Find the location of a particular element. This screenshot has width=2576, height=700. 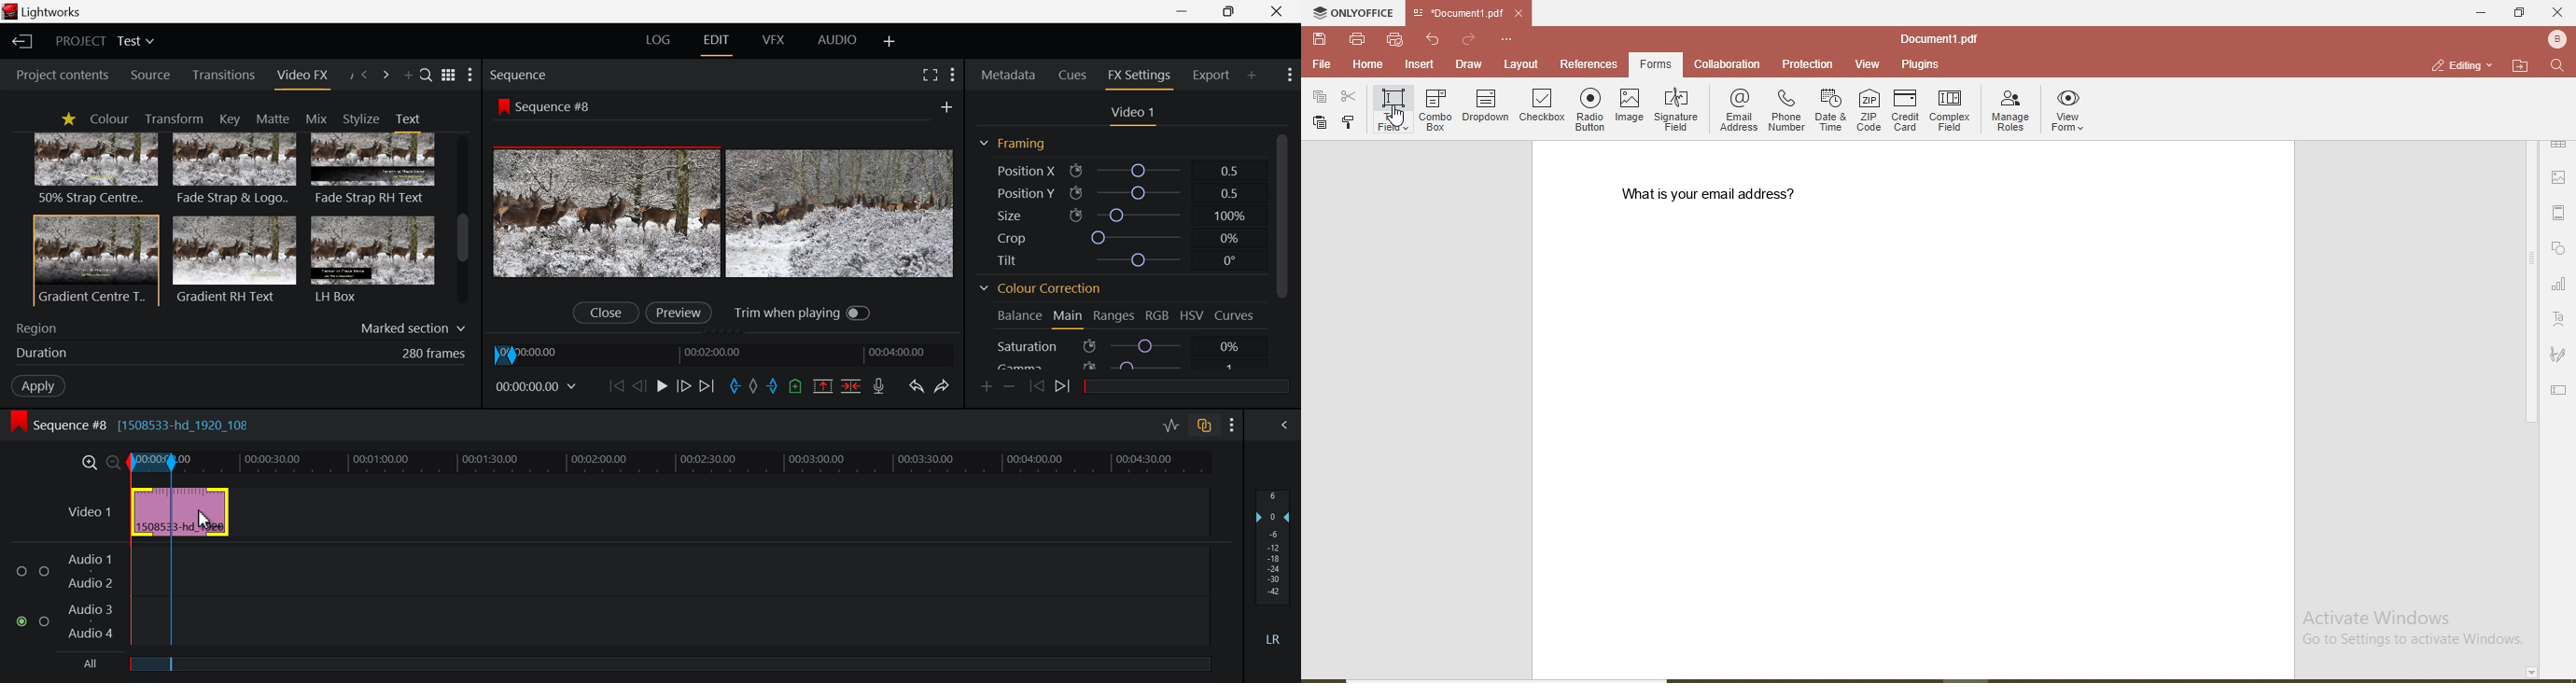

Preview Altered is located at coordinates (727, 210).